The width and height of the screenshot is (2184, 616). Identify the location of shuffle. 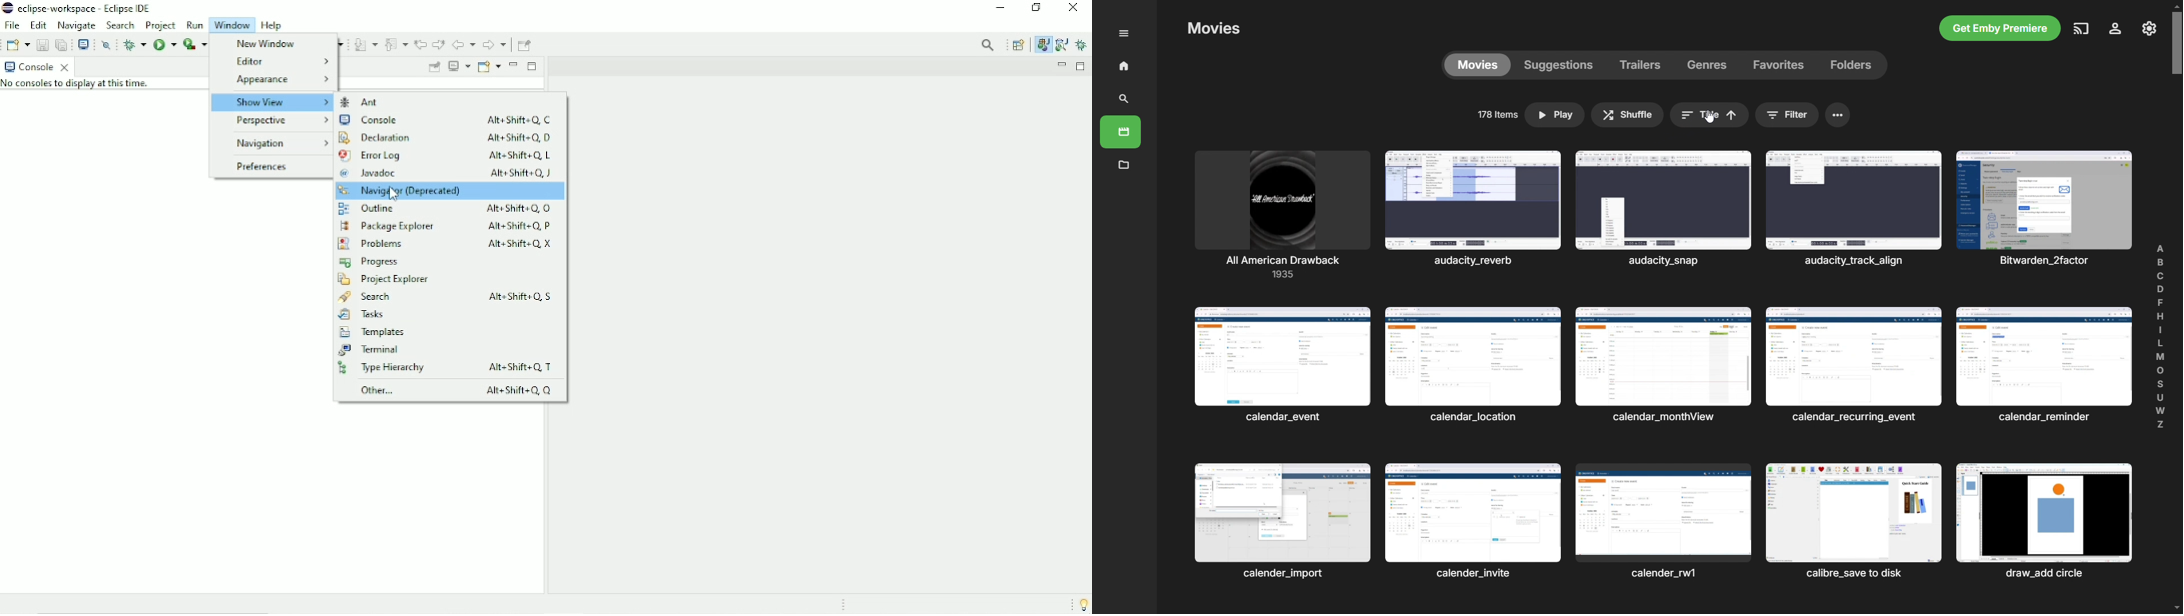
(1628, 115).